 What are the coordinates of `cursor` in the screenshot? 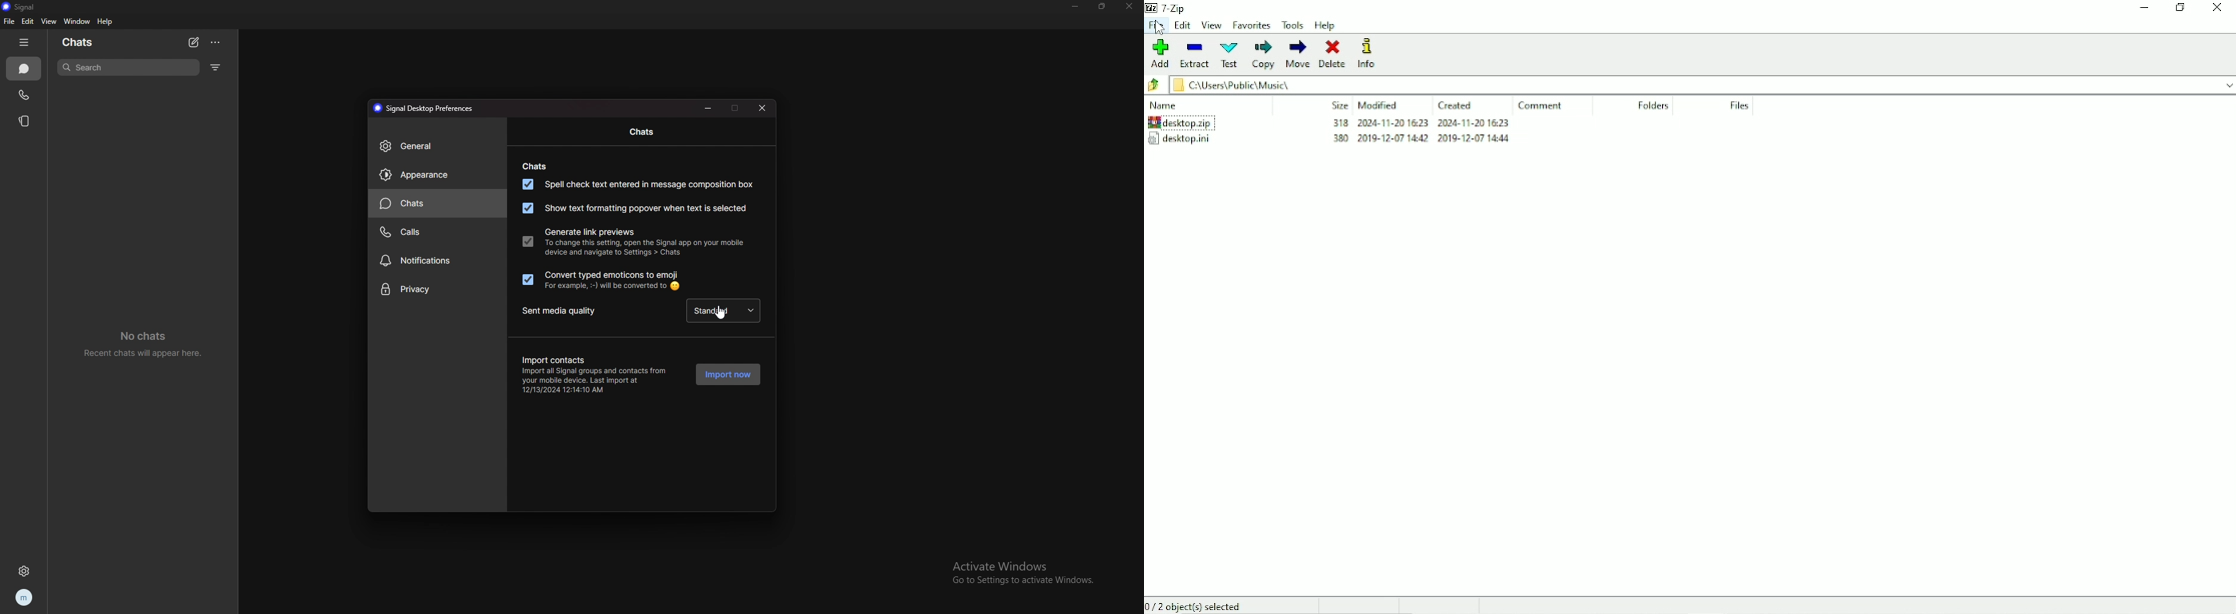 It's located at (1160, 28).